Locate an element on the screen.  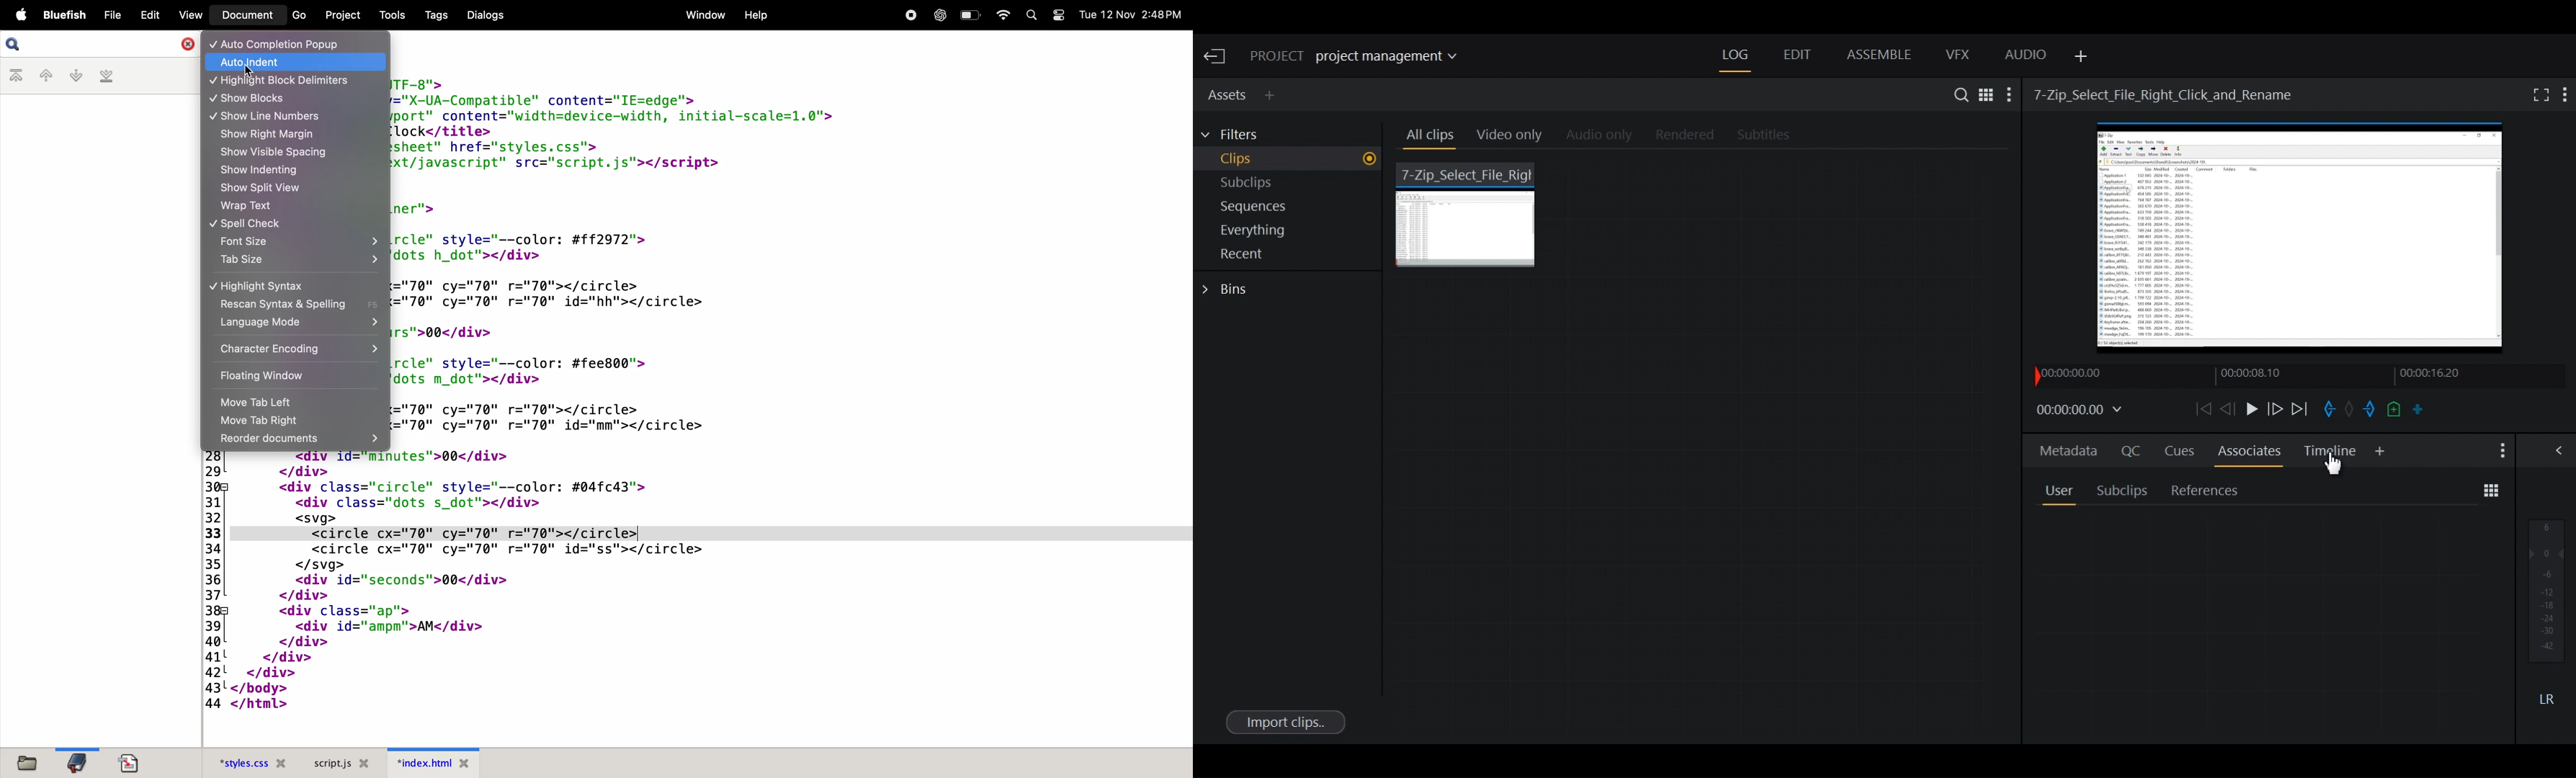
projects is located at coordinates (343, 15).